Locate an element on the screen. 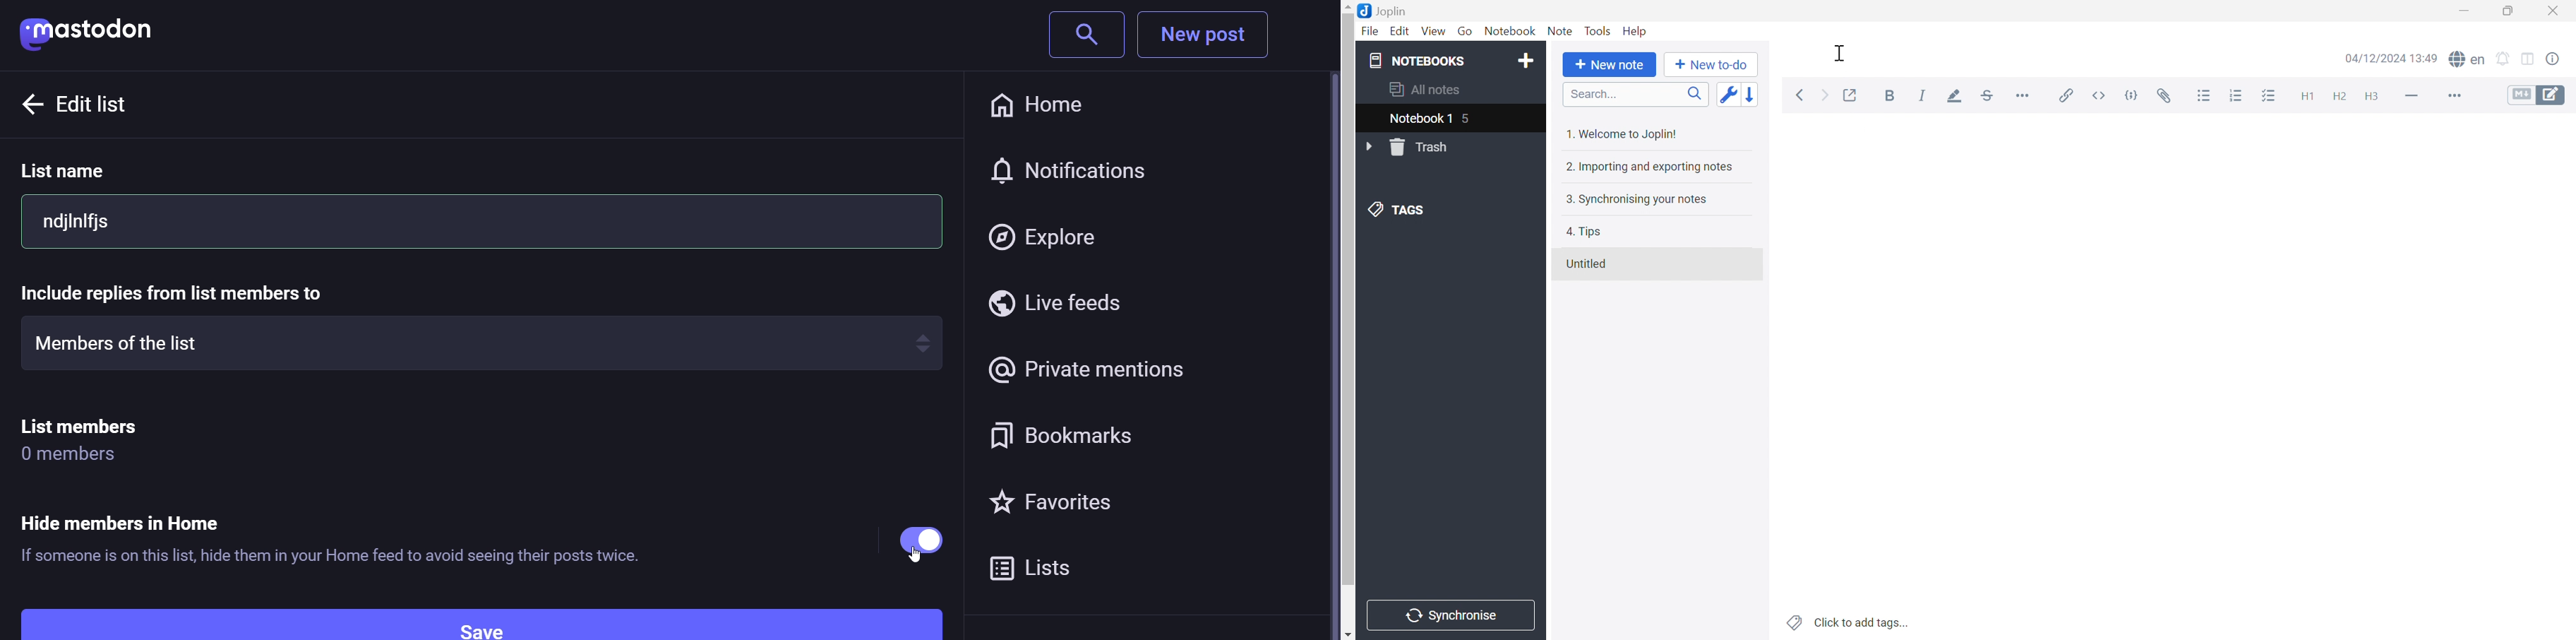 The height and width of the screenshot is (644, 2576). mastodon  is located at coordinates (97, 30).